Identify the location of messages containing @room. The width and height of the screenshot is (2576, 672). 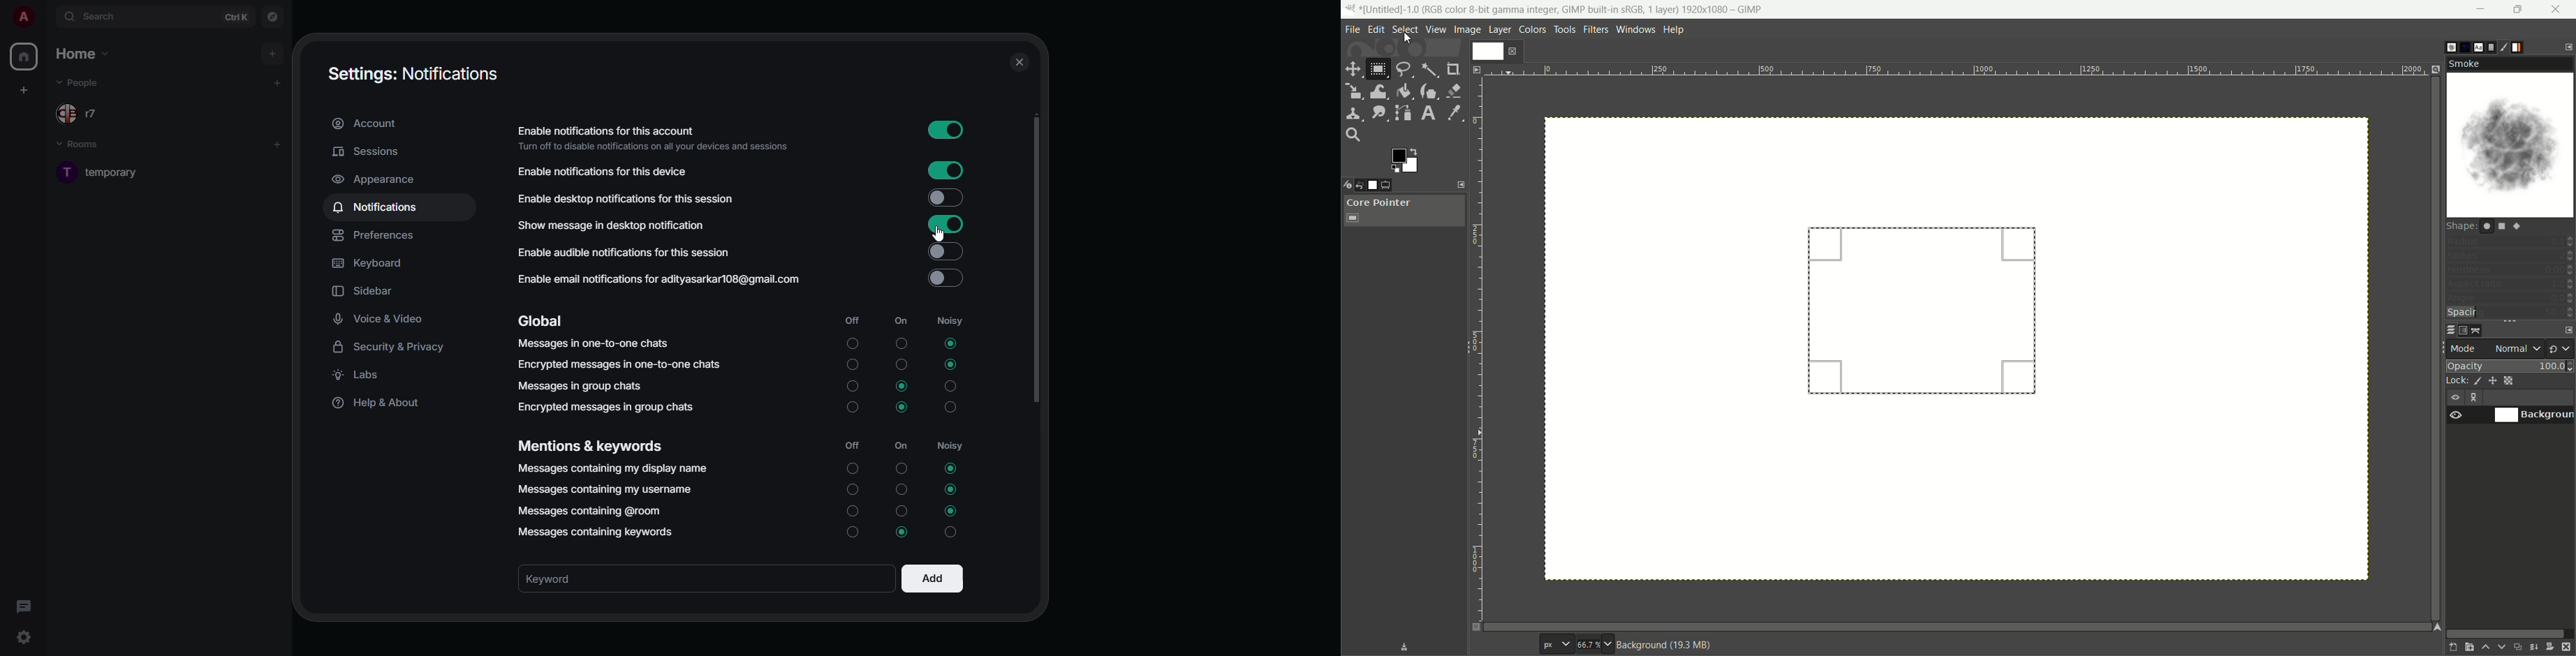
(591, 512).